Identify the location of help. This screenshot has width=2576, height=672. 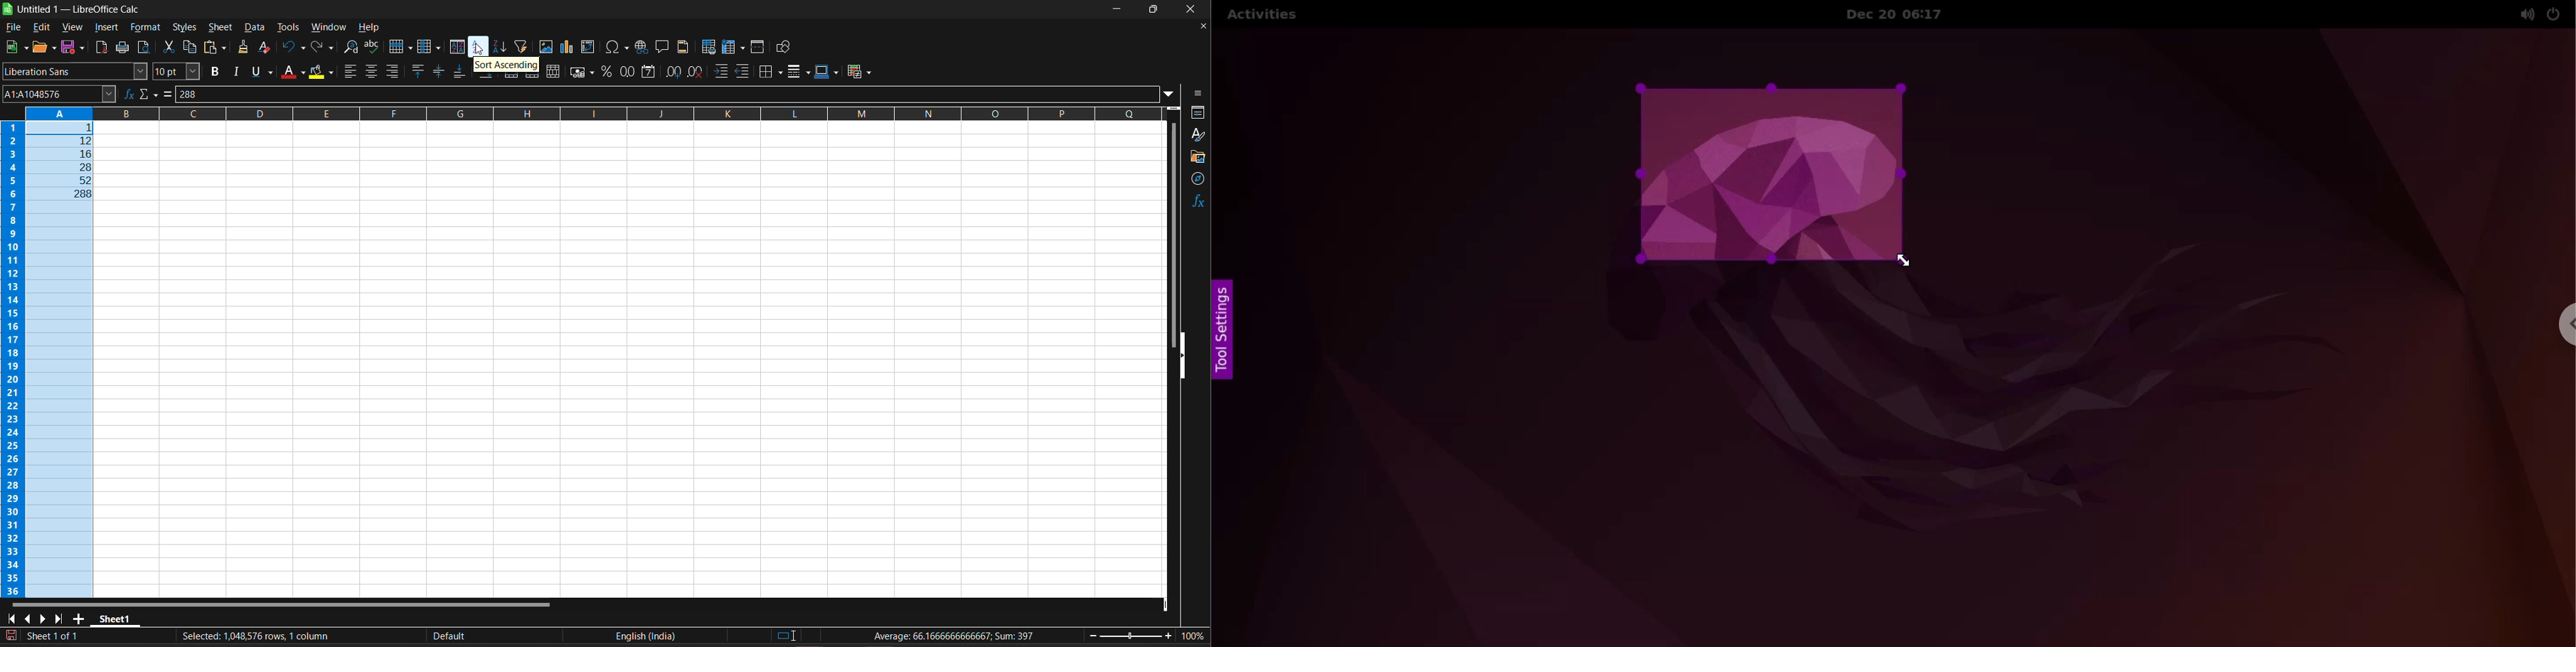
(369, 27).